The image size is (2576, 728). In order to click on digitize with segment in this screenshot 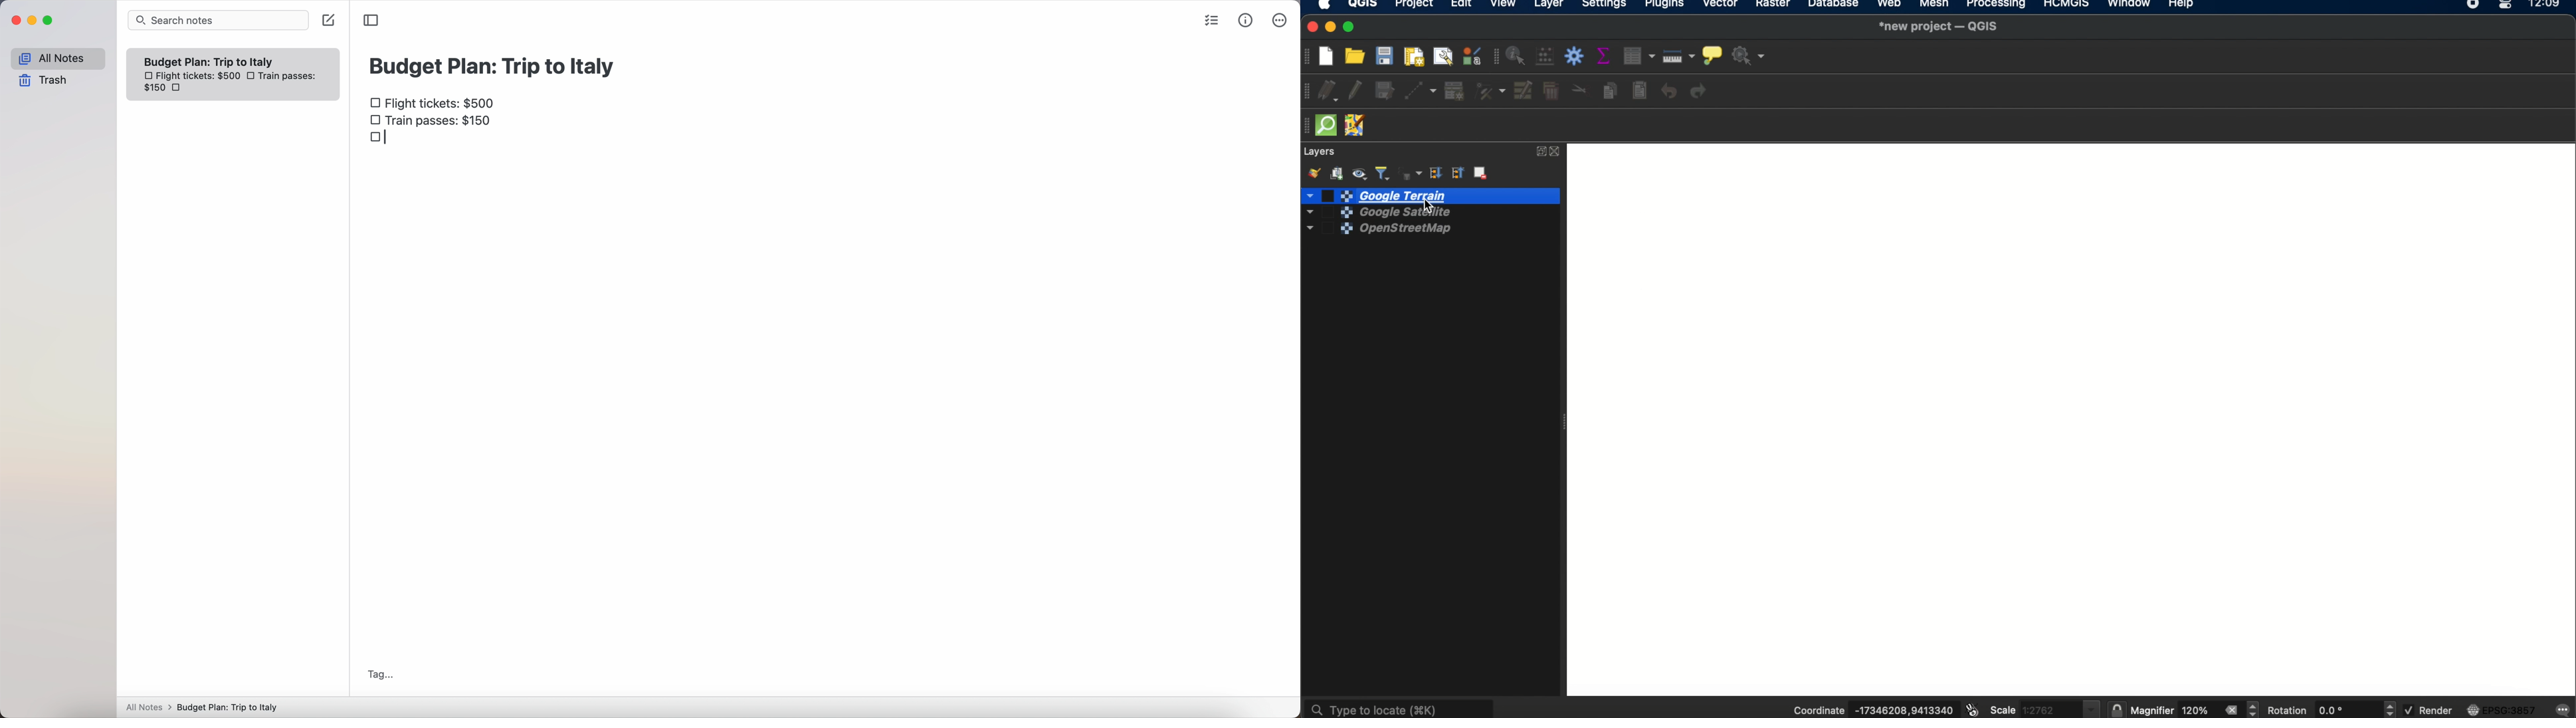, I will do `click(1422, 90)`.